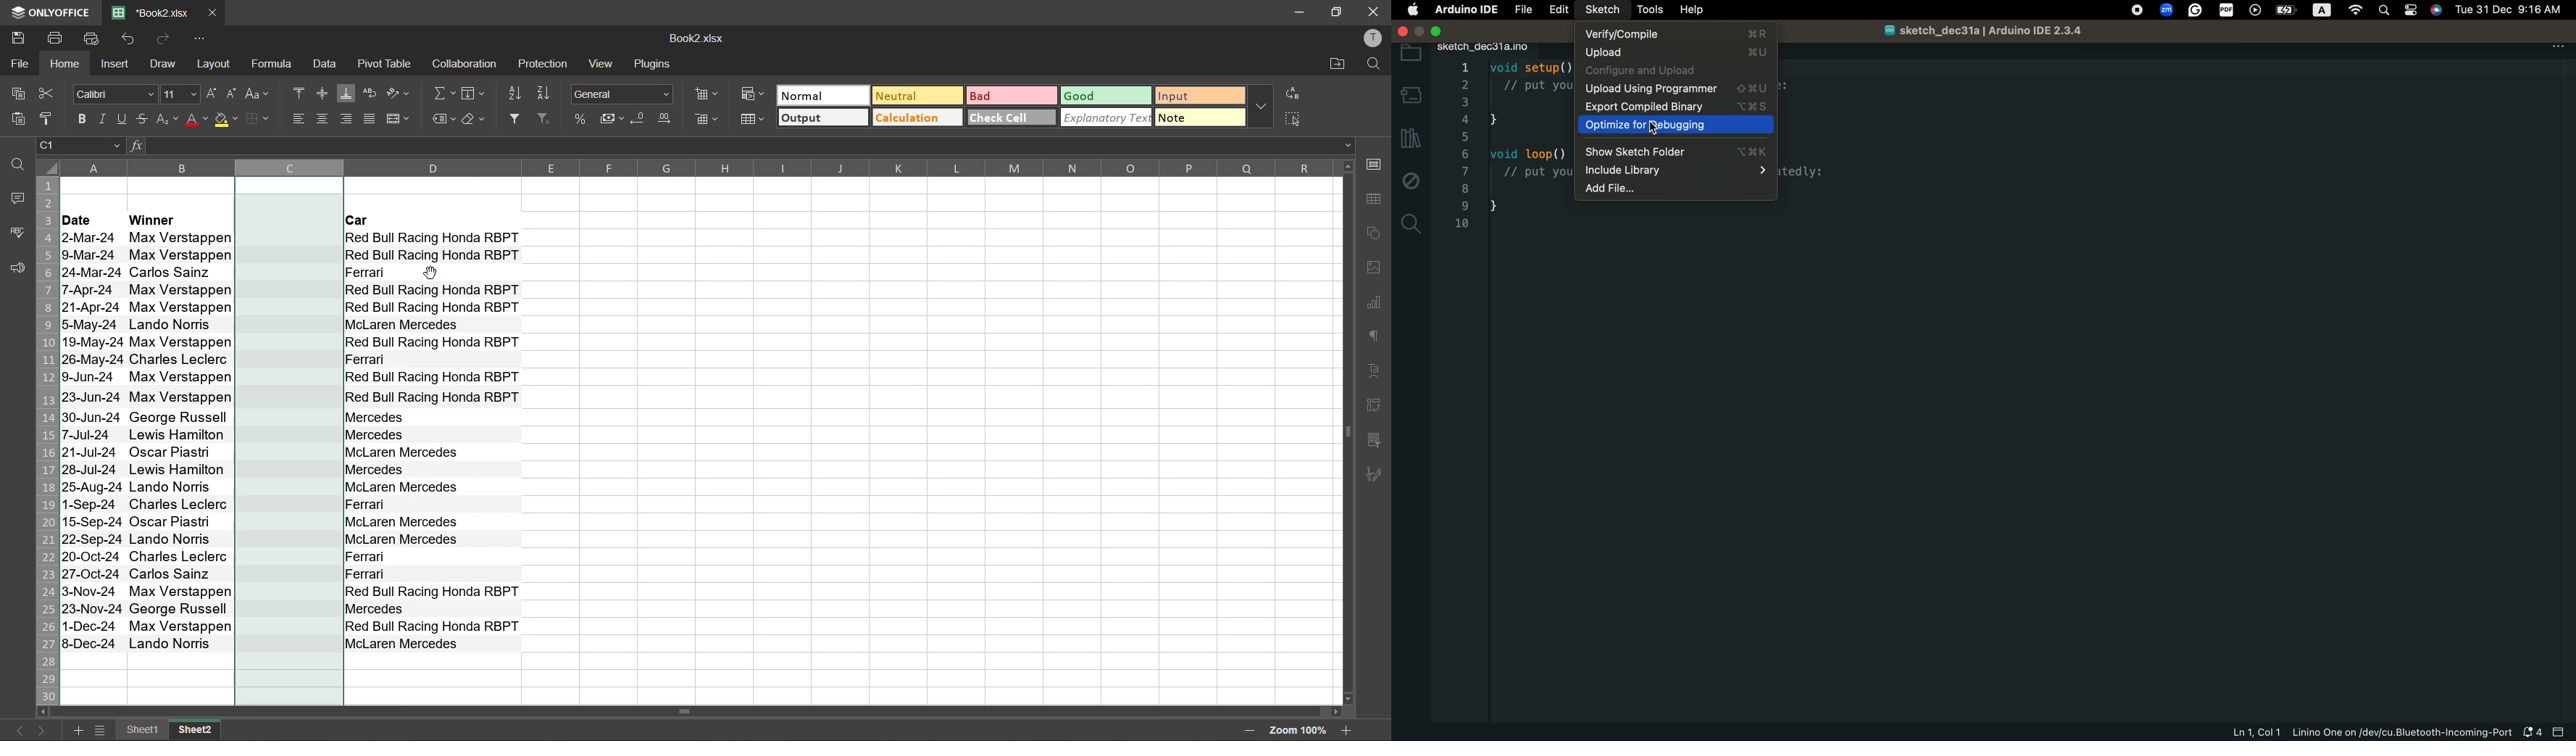 Image resolution: width=2576 pixels, height=756 pixels. Describe the element at coordinates (1375, 479) in the screenshot. I see `signature` at that location.